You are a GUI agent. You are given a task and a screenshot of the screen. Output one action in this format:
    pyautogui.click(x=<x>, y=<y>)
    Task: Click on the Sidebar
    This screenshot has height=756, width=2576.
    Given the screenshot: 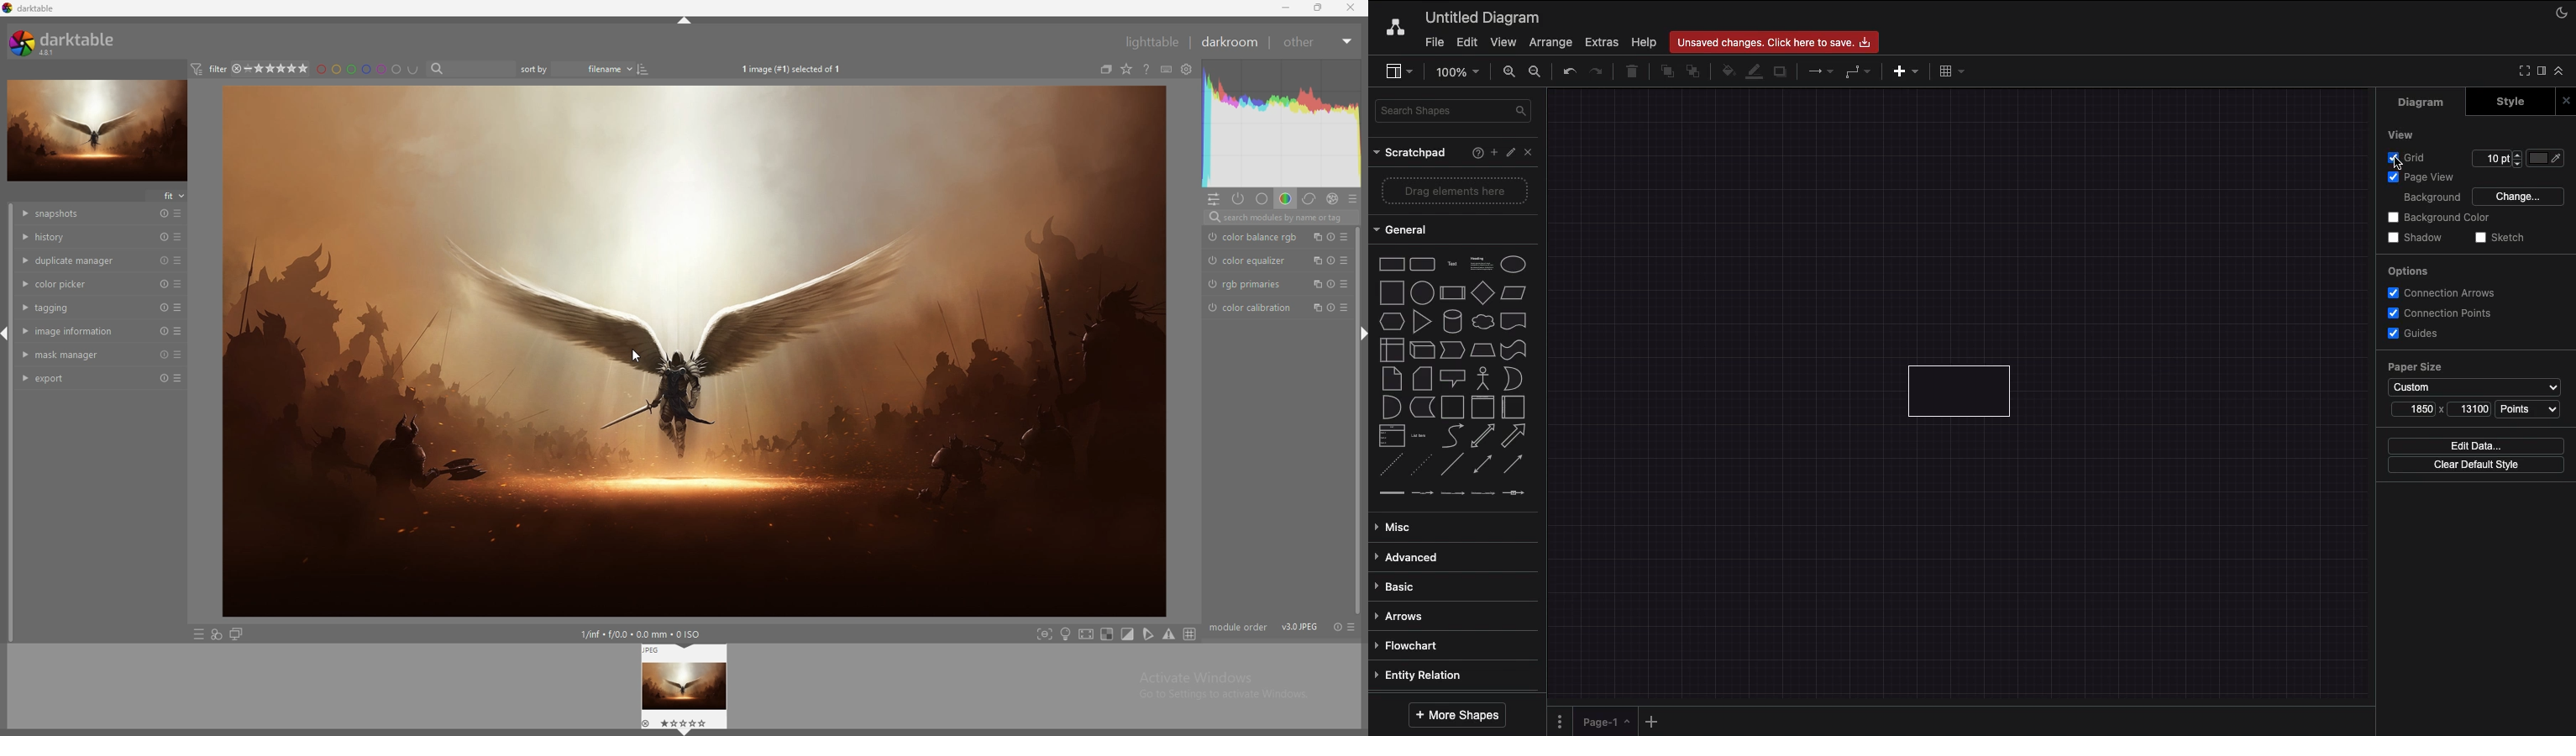 What is the action you would take?
    pyautogui.click(x=1398, y=71)
    